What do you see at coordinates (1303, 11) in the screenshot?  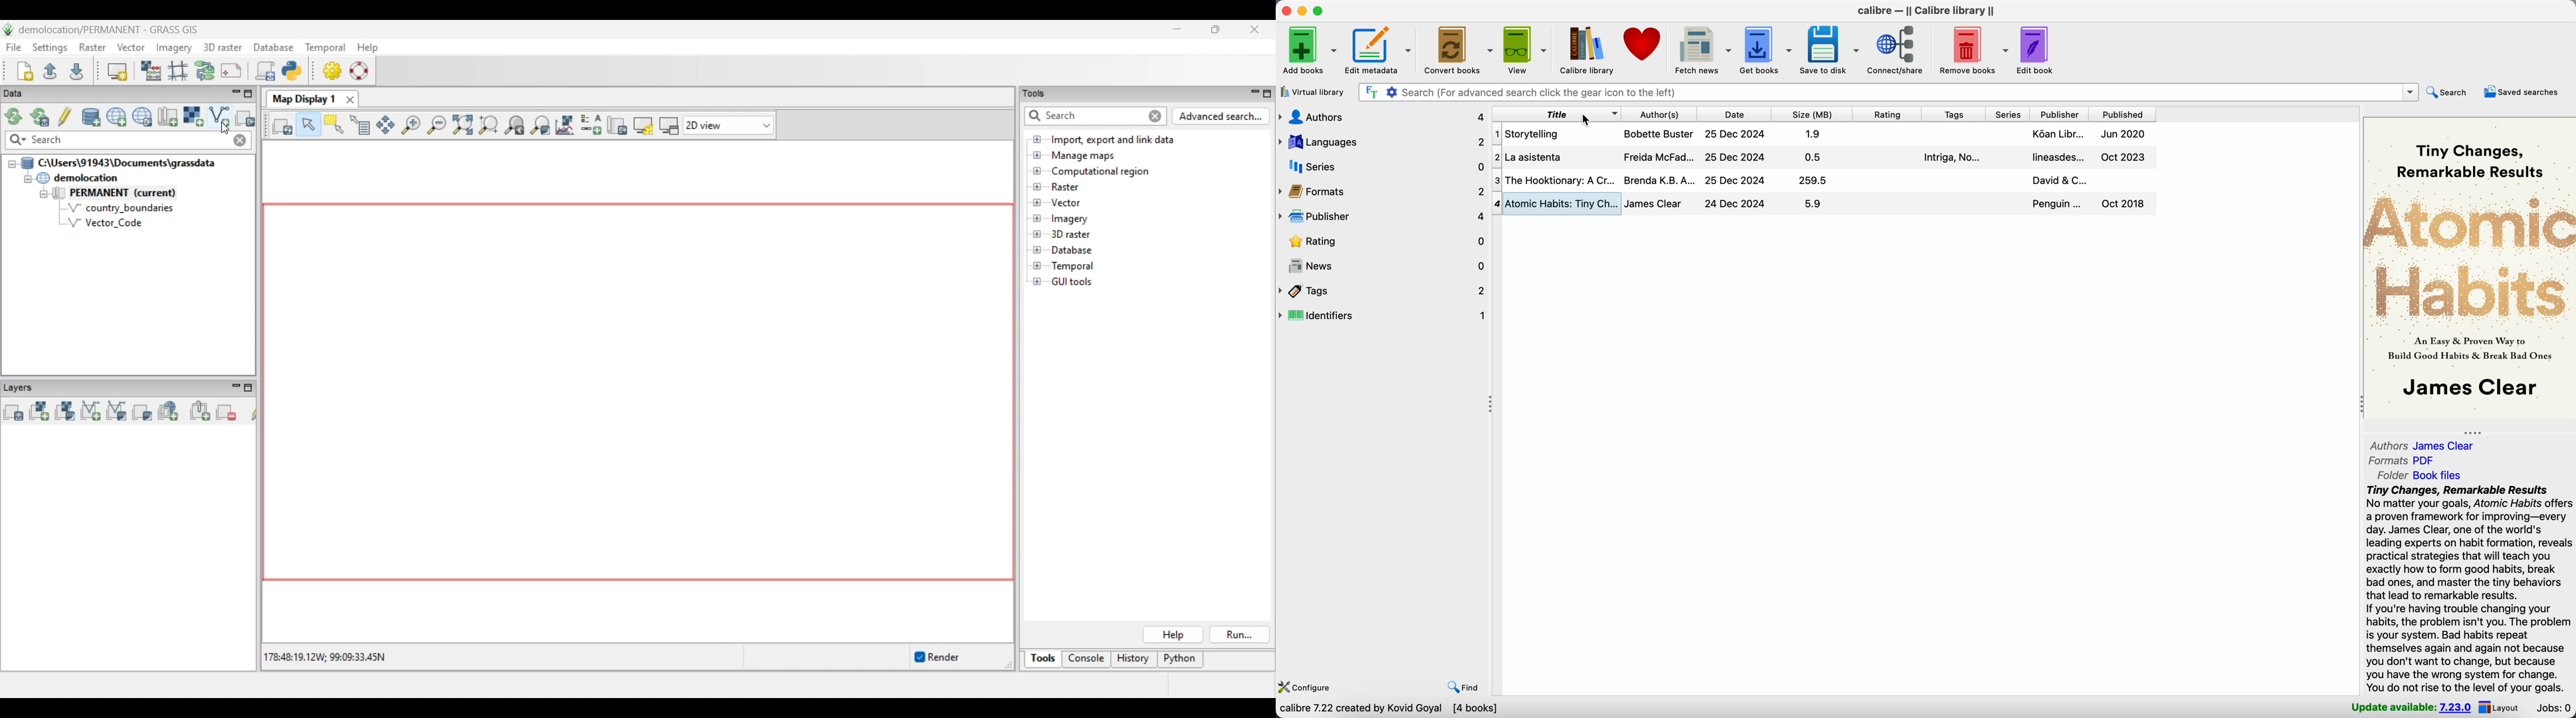 I see `minimize` at bounding box center [1303, 11].